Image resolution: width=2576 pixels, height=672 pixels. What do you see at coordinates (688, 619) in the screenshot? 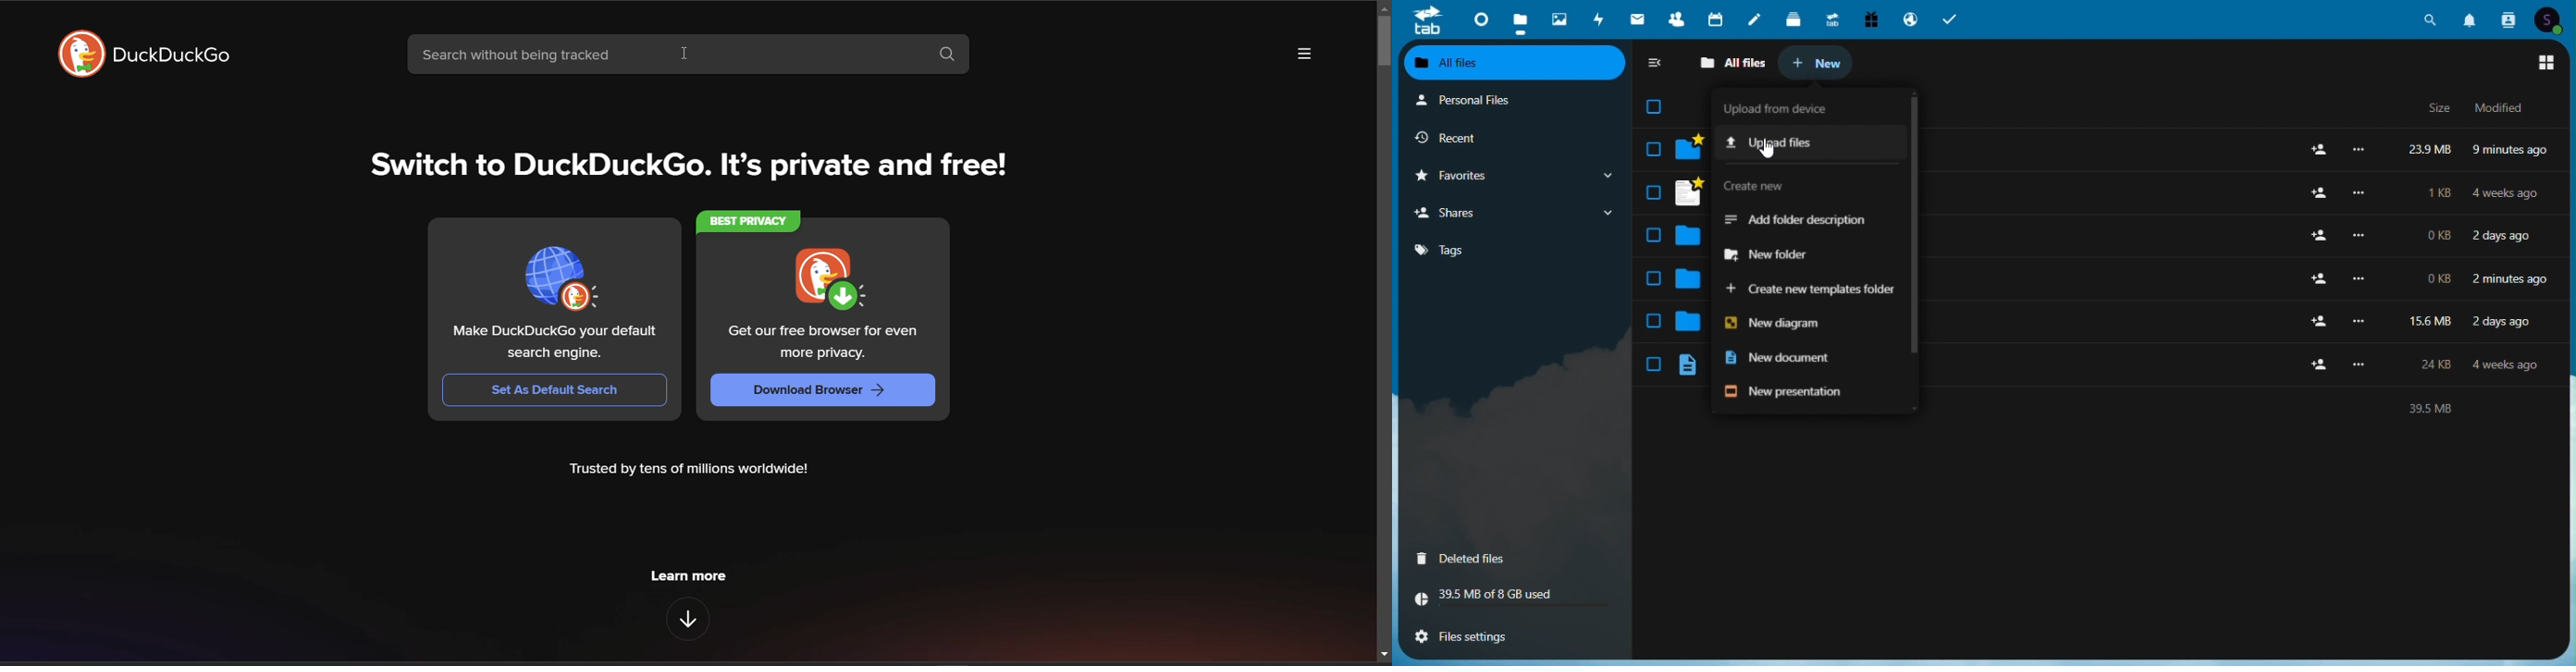
I see `features` at bounding box center [688, 619].